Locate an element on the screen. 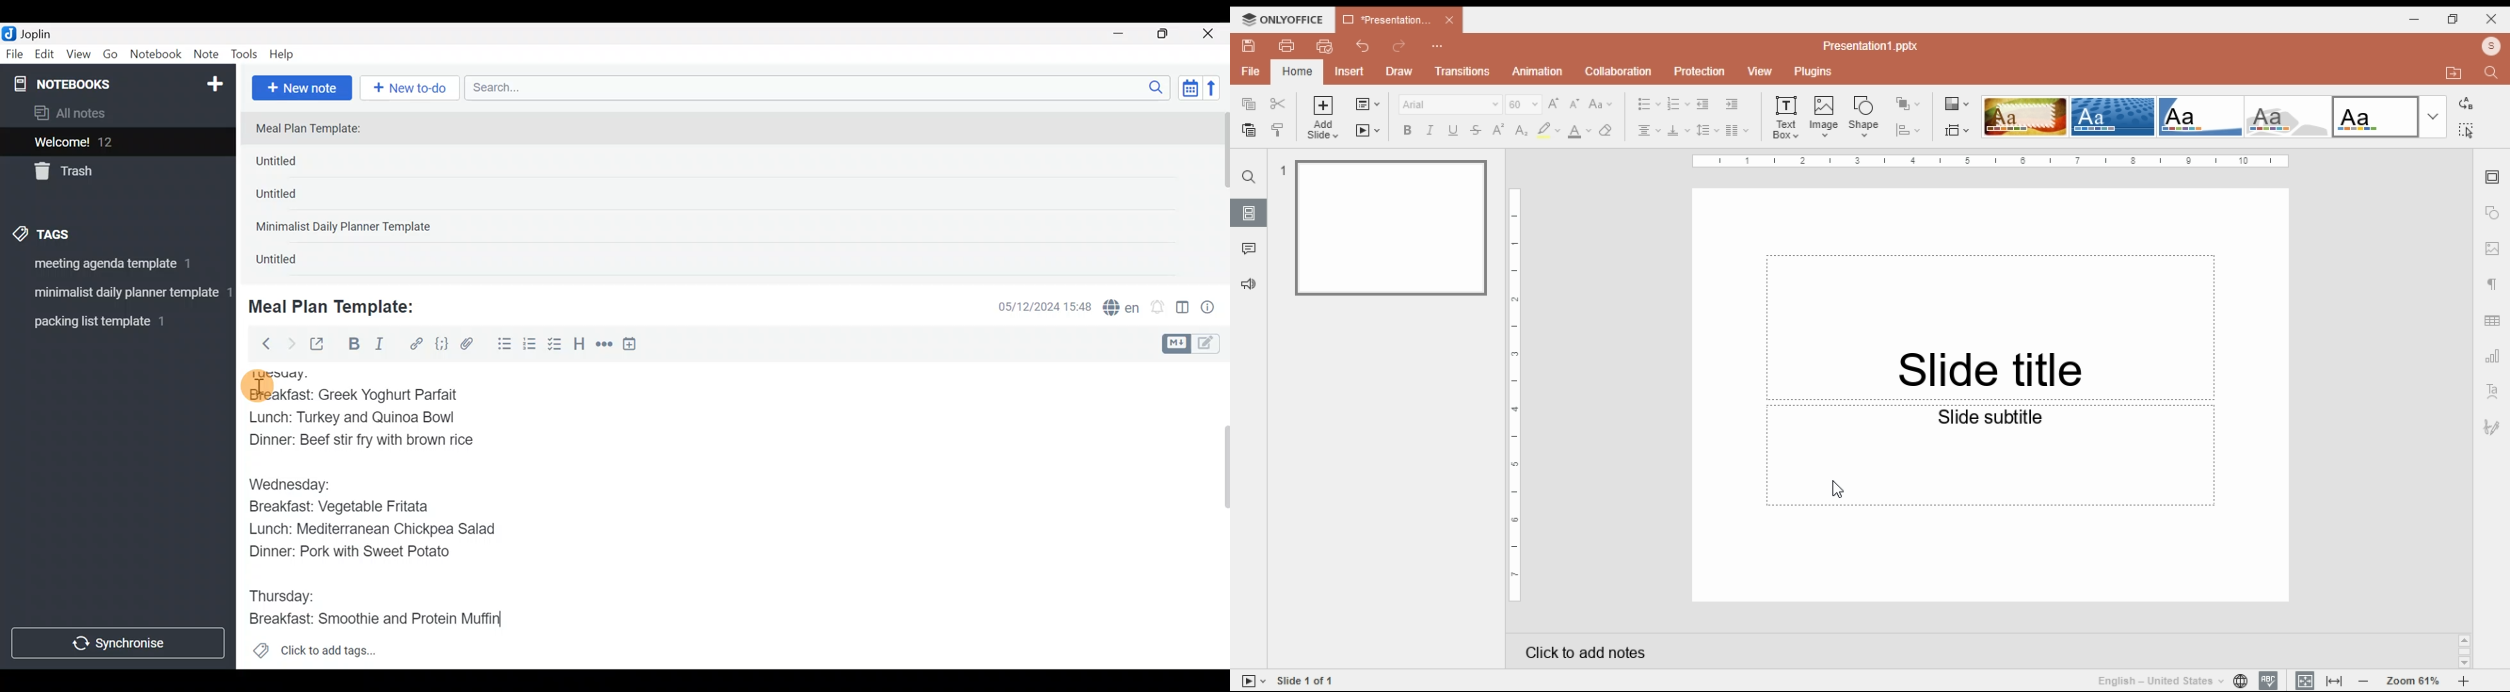 The image size is (2520, 700). font color is located at coordinates (1581, 131).